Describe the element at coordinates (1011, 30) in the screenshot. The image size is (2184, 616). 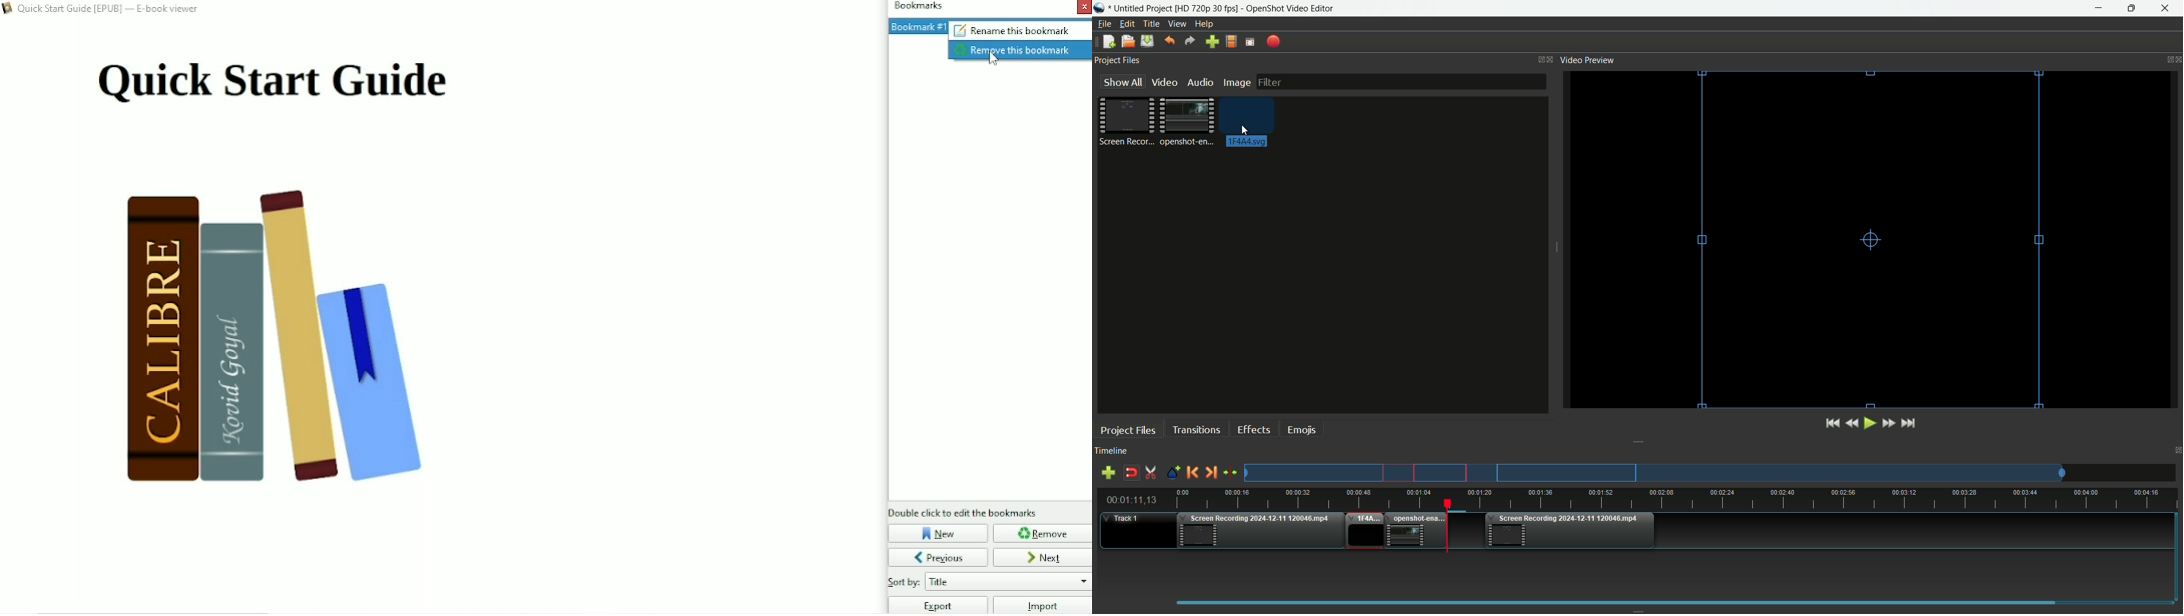
I see `Rename this bookmark` at that location.